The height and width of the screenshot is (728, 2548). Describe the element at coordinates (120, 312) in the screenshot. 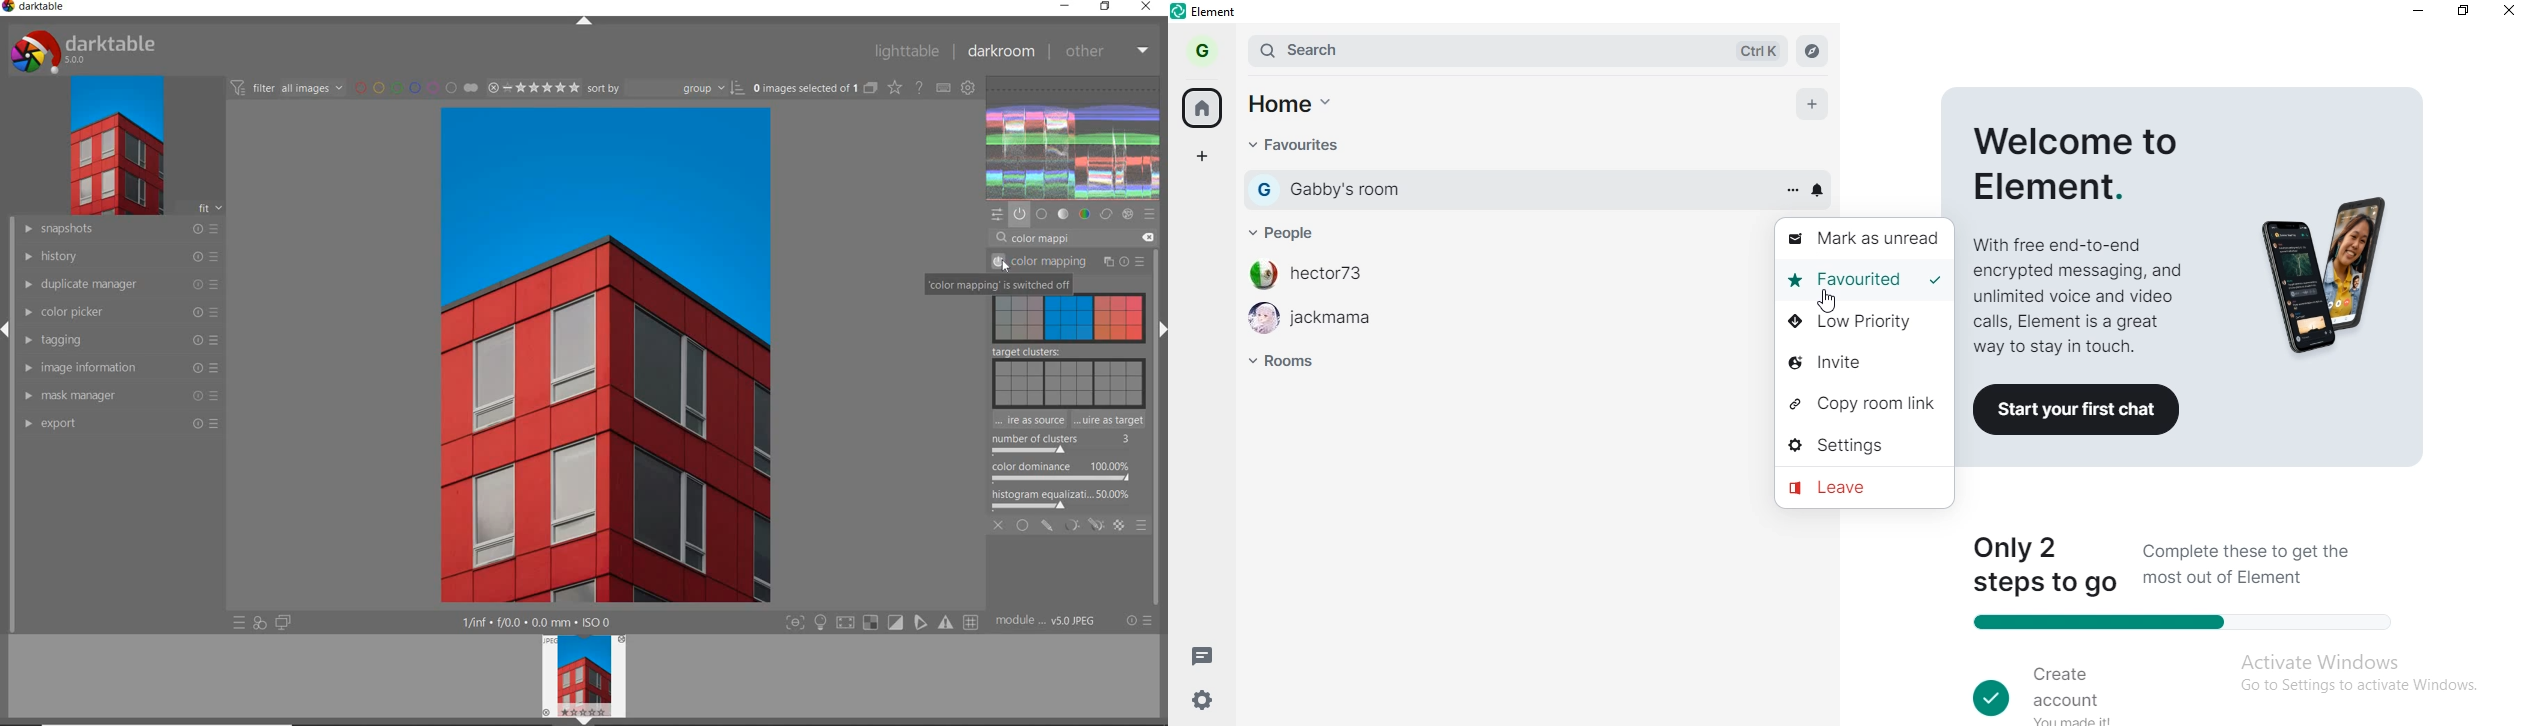

I see `color picker` at that location.